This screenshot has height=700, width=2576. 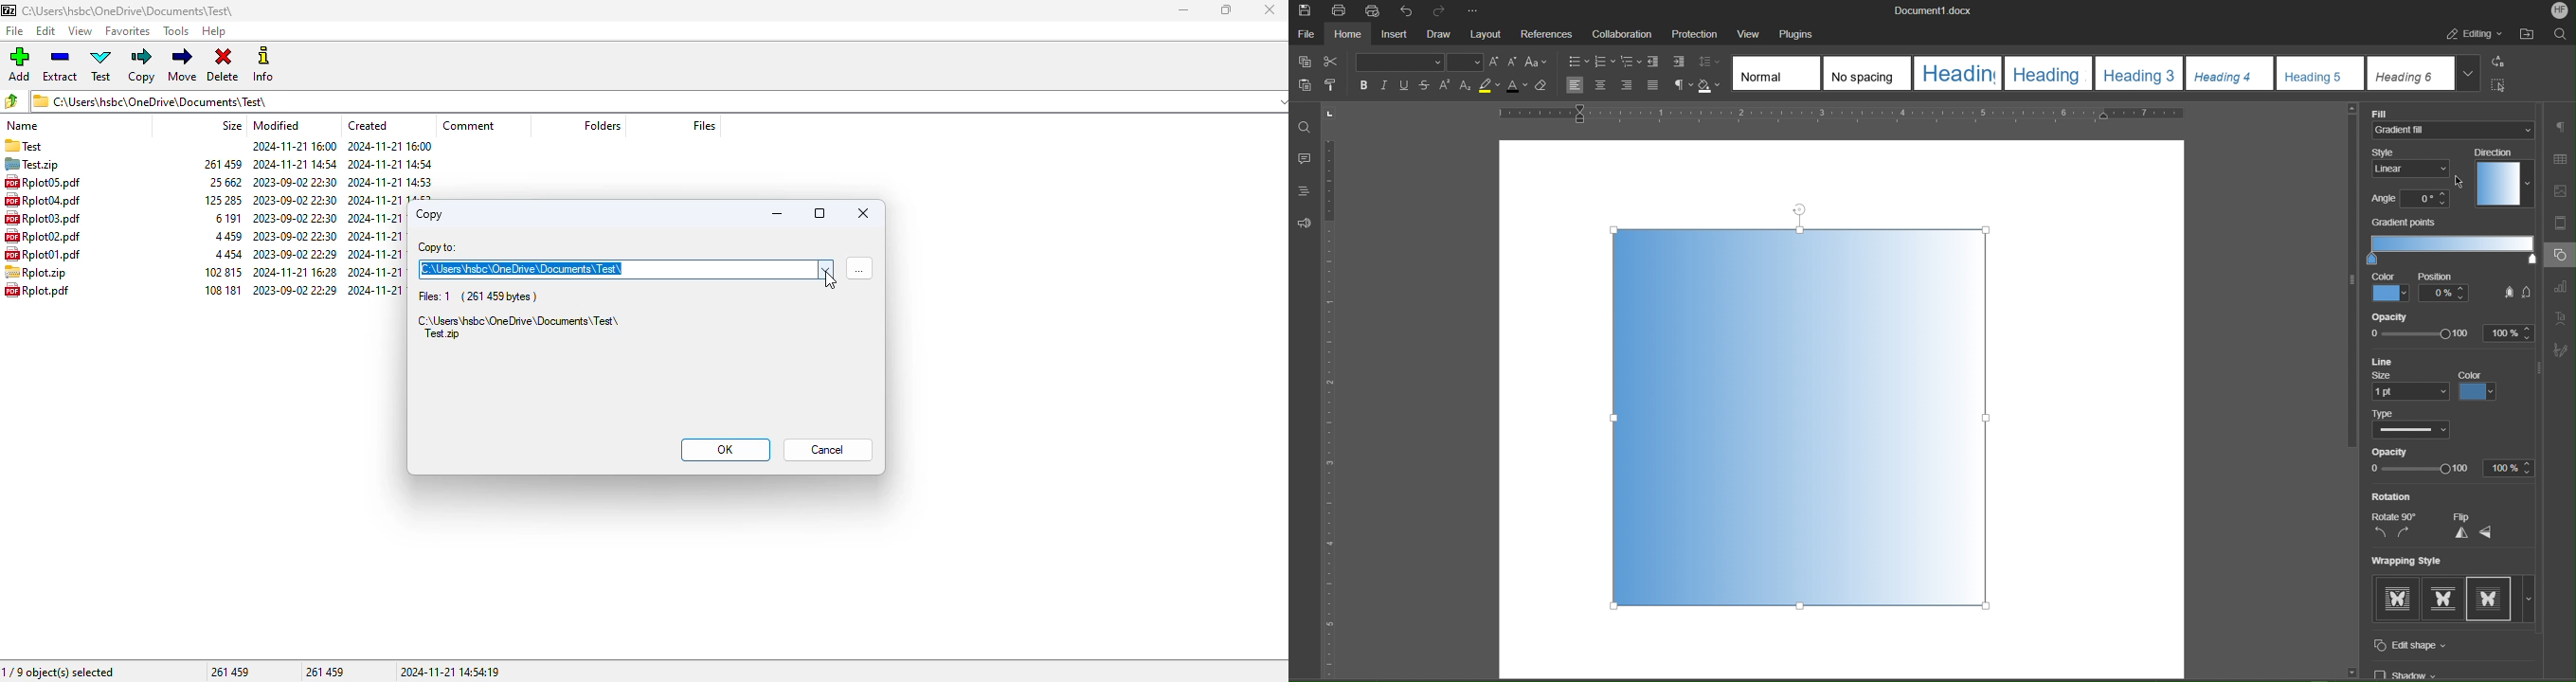 What do you see at coordinates (2047, 74) in the screenshot?
I see `Heading 2` at bounding box center [2047, 74].